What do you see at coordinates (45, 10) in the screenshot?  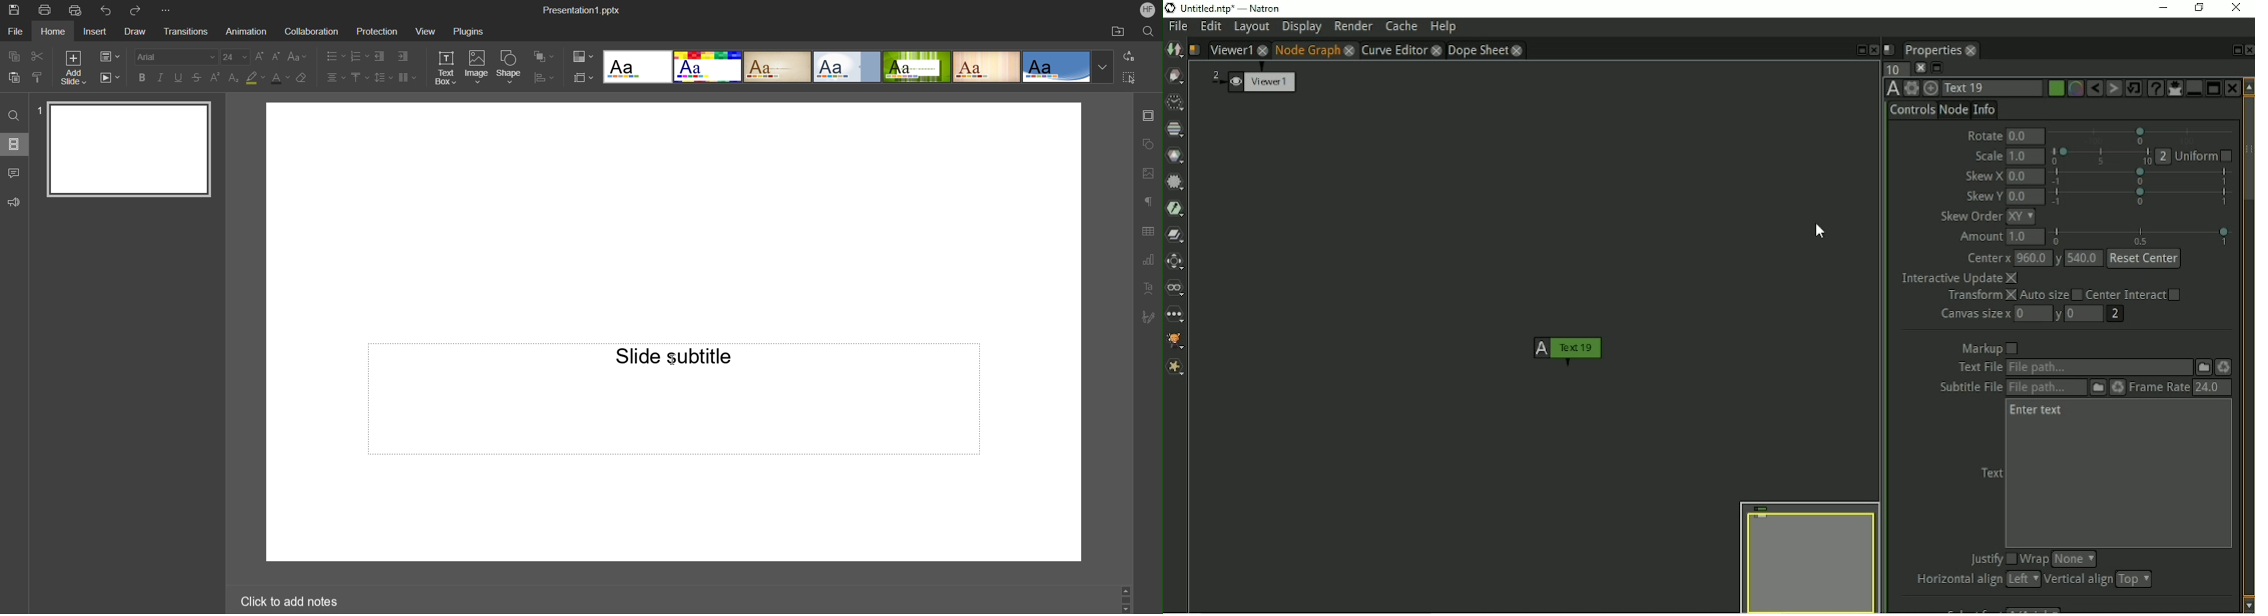 I see `Print` at bounding box center [45, 10].